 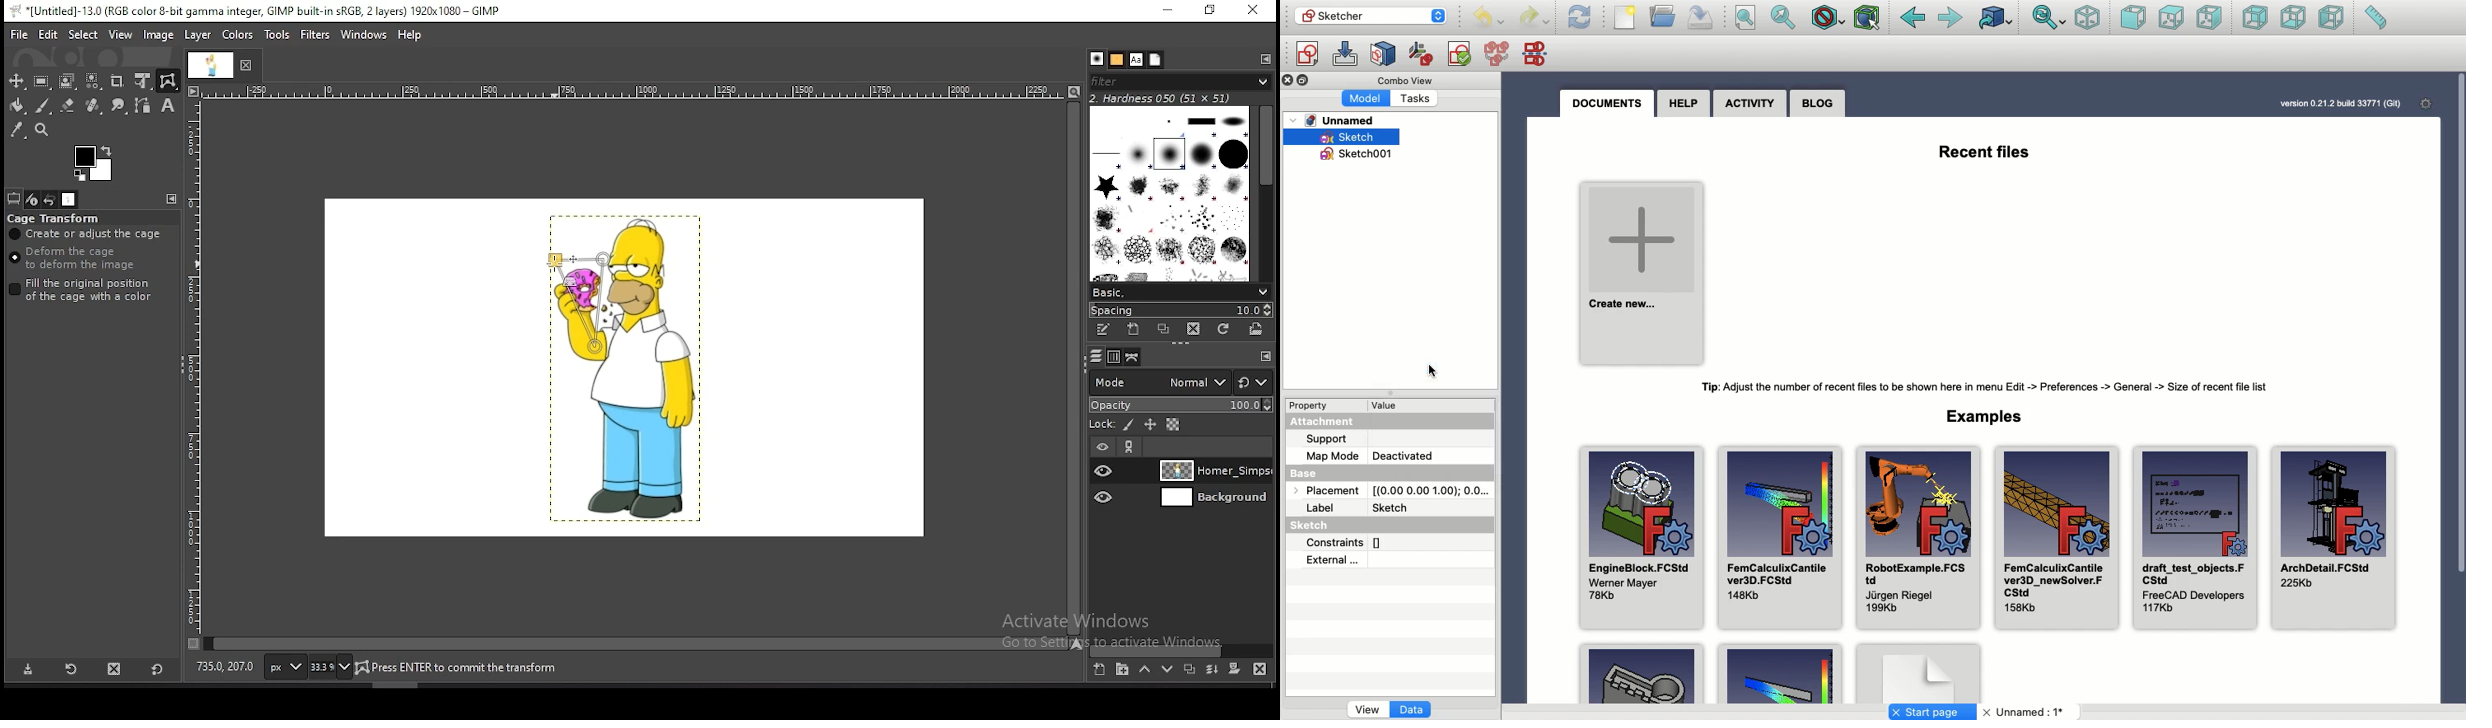 What do you see at coordinates (1625, 17) in the screenshot?
I see `New` at bounding box center [1625, 17].